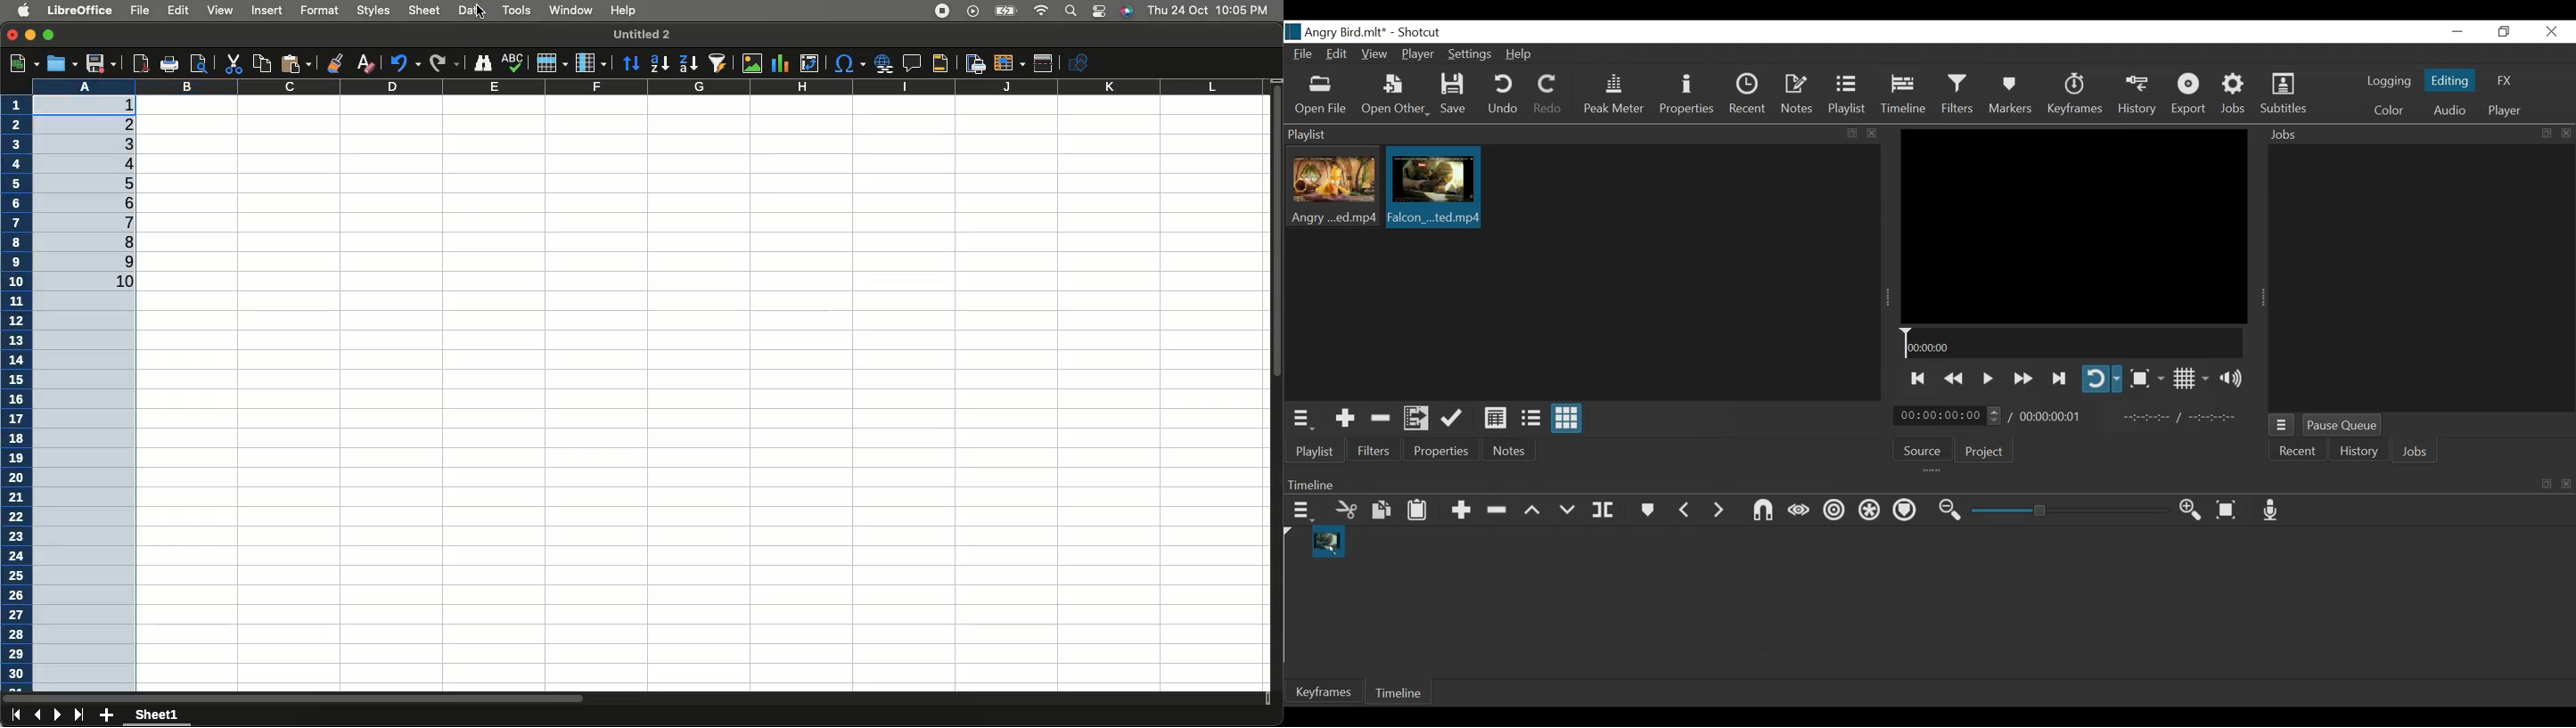  Describe the element at coordinates (1070, 12) in the screenshot. I see `Search` at that location.